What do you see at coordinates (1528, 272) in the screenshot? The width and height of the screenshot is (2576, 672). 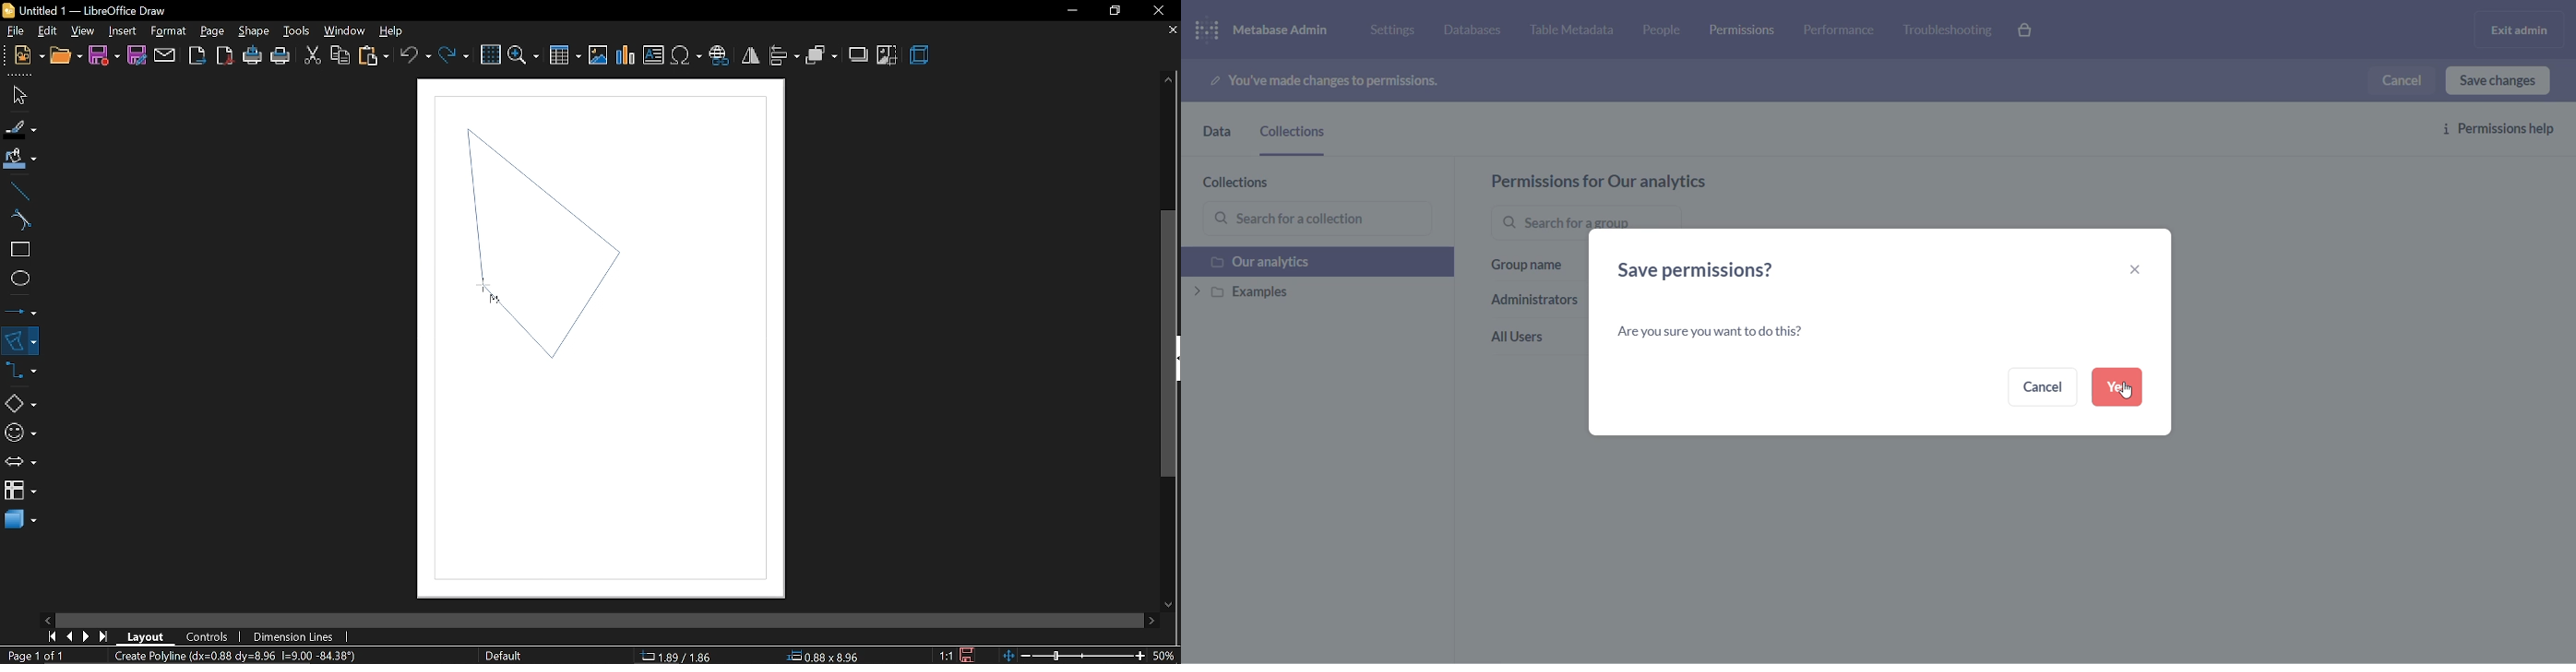 I see `group name` at bounding box center [1528, 272].